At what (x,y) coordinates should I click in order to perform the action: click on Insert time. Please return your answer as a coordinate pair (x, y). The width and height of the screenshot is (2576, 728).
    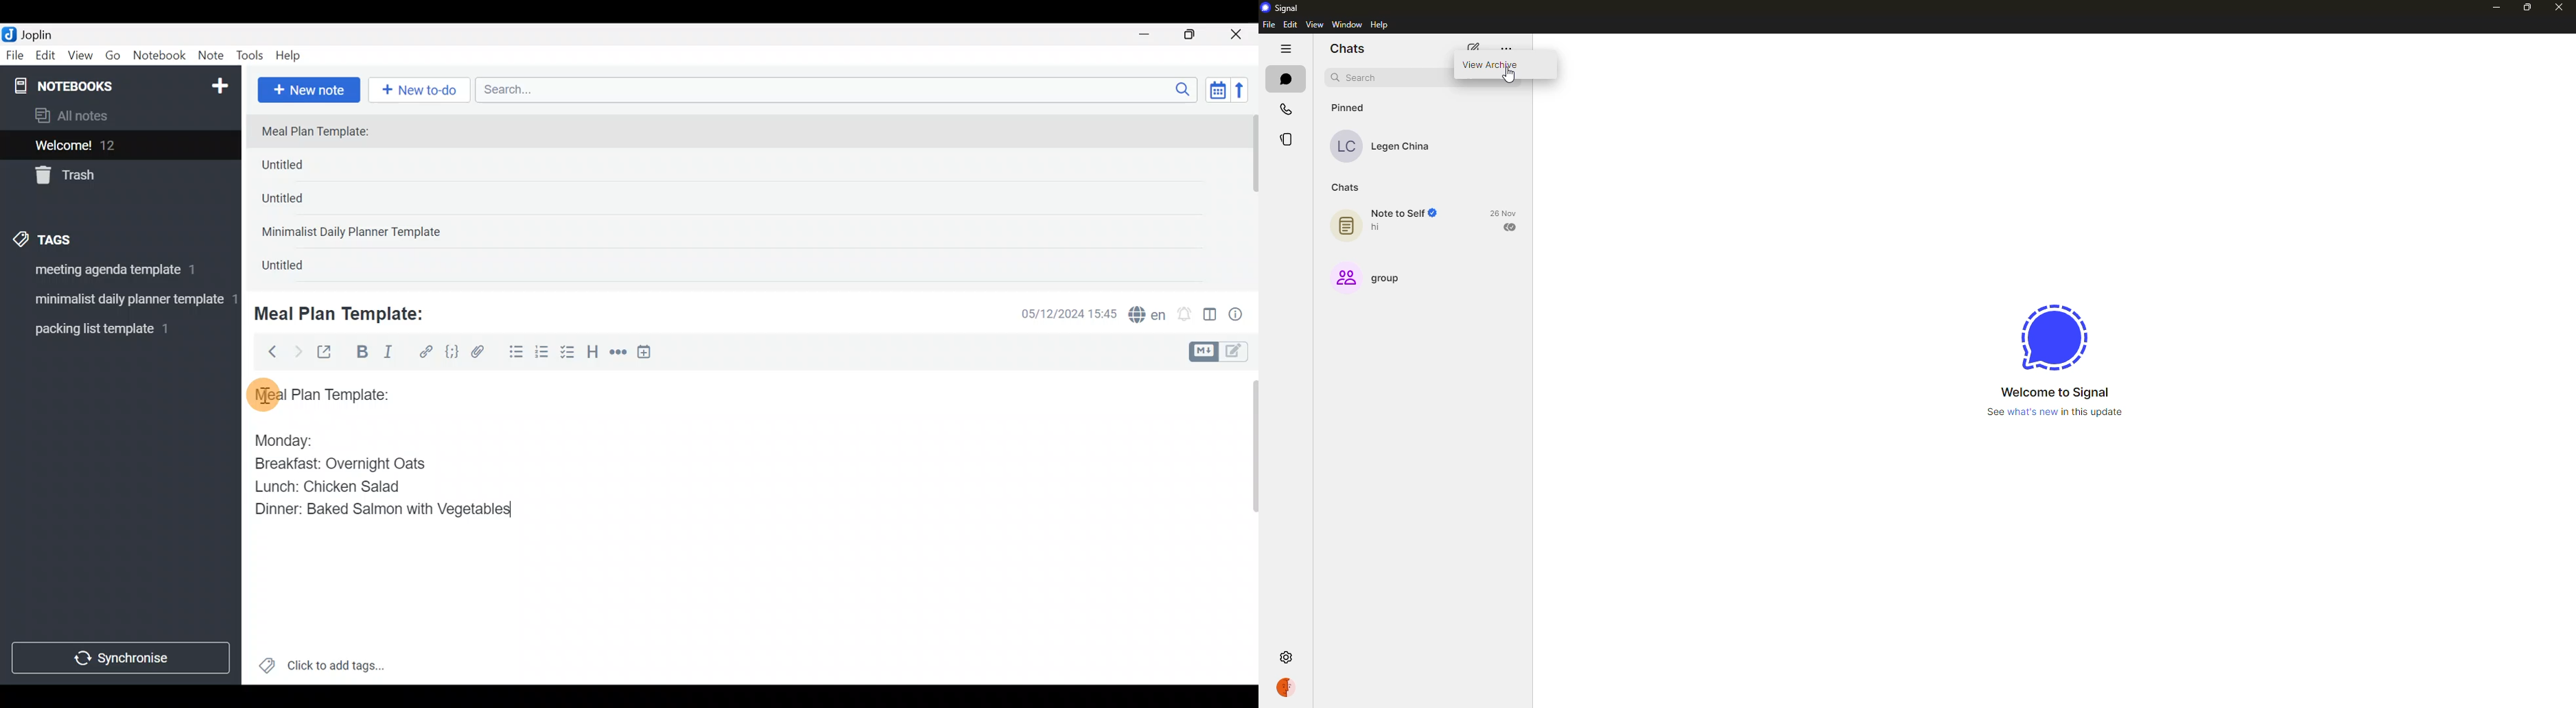
    Looking at the image, I should click on (650, 354).